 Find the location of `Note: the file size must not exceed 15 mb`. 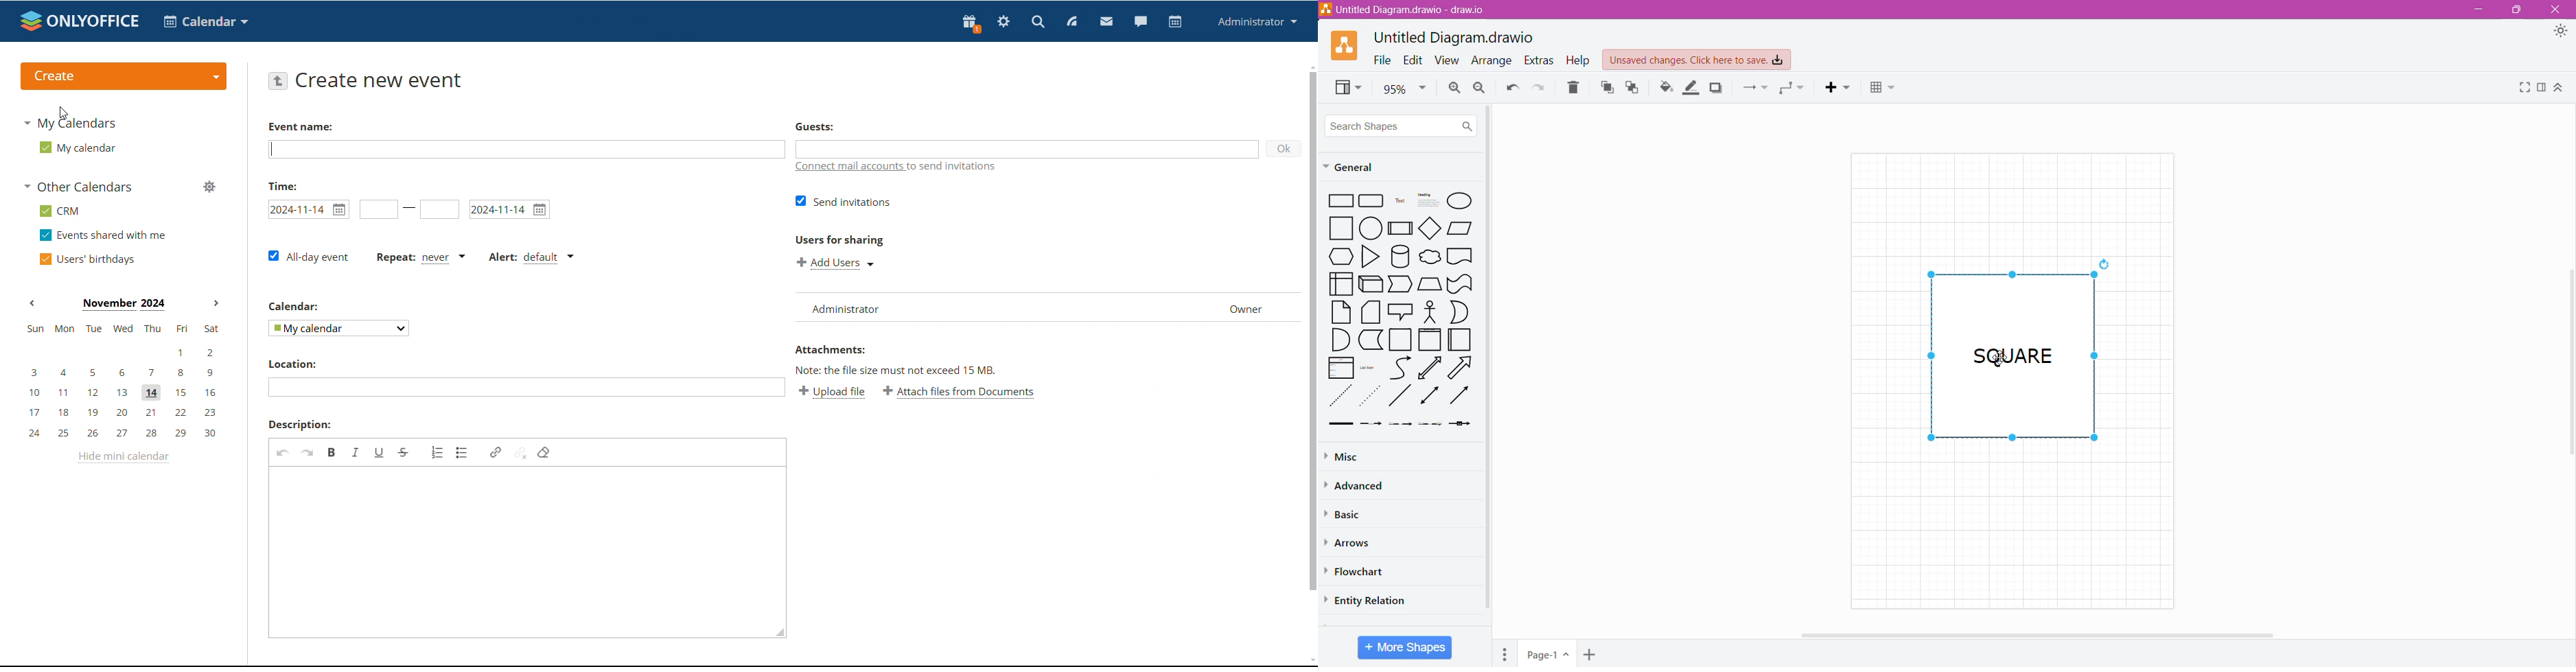

Note: the file size must not exceed 15 mb is located at coordinates (897, 370).